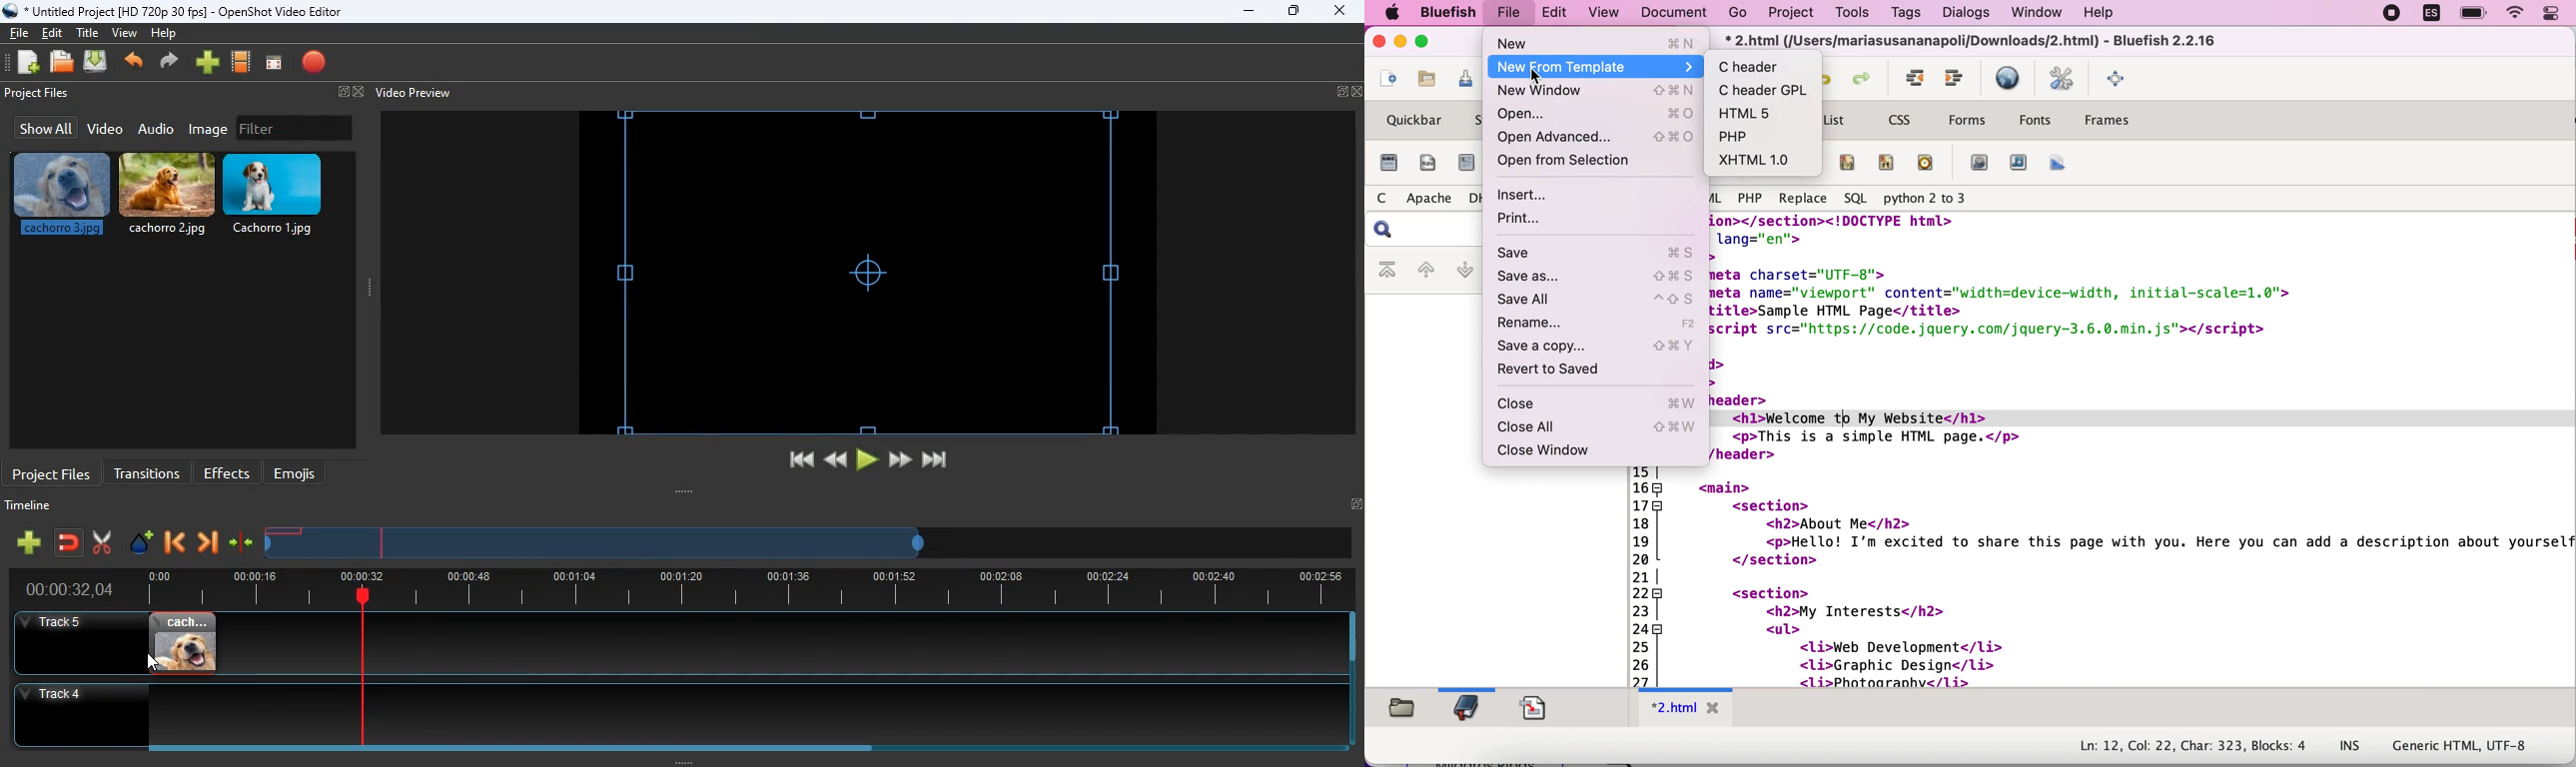  I want to click on canvas, so click(2059, 162).